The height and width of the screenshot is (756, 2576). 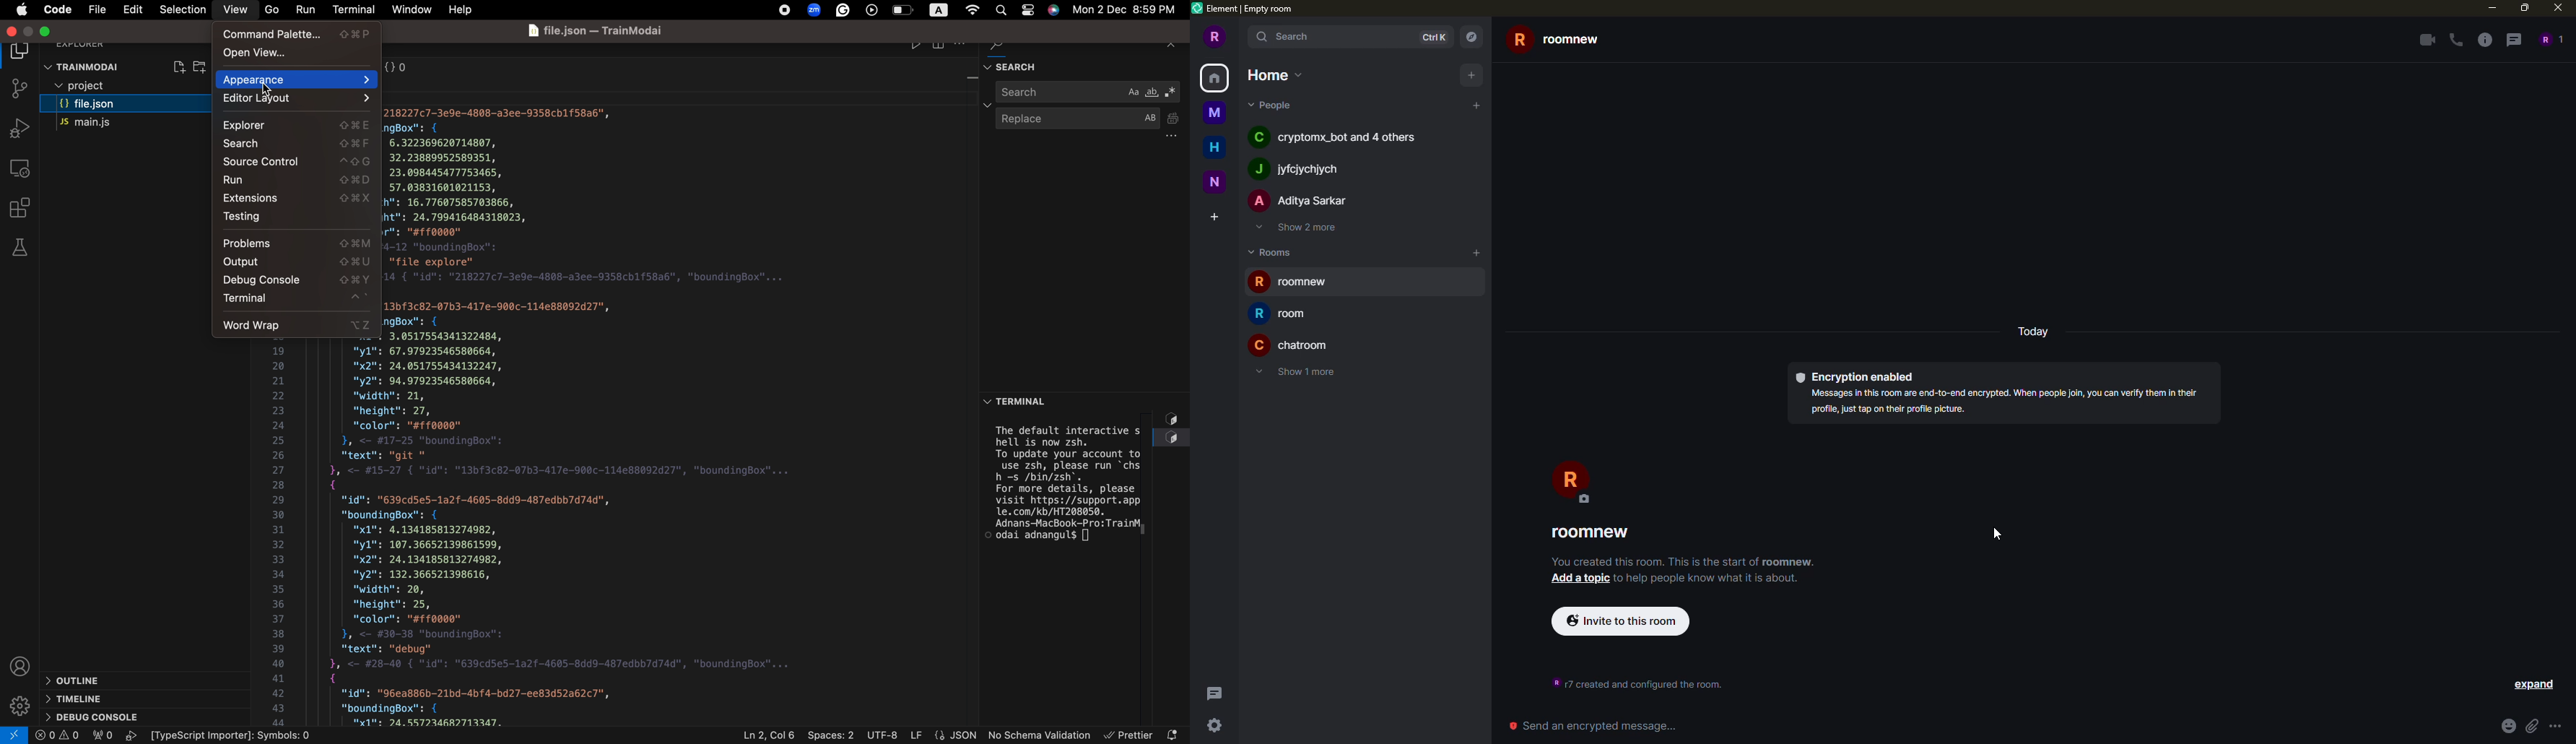 I want to click on ctrlK, so click(x=1432, y=38).